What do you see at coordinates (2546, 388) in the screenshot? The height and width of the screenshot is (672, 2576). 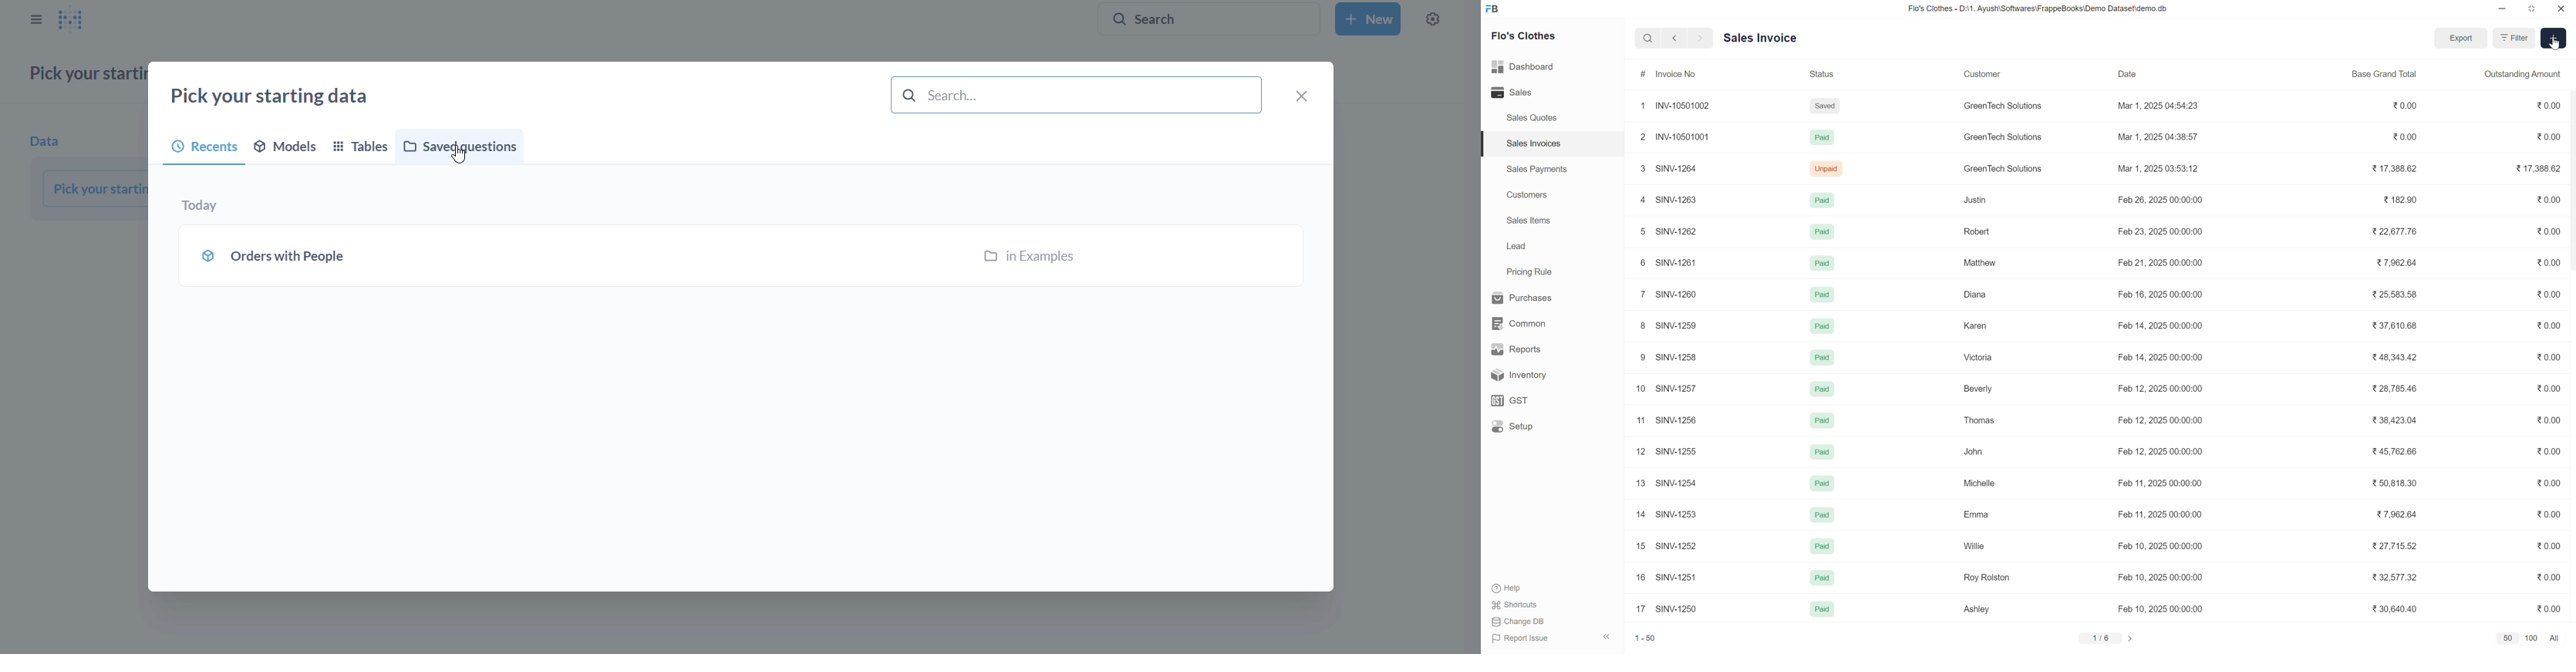 I see `₹0.00` at bounding box center [2546, 388].